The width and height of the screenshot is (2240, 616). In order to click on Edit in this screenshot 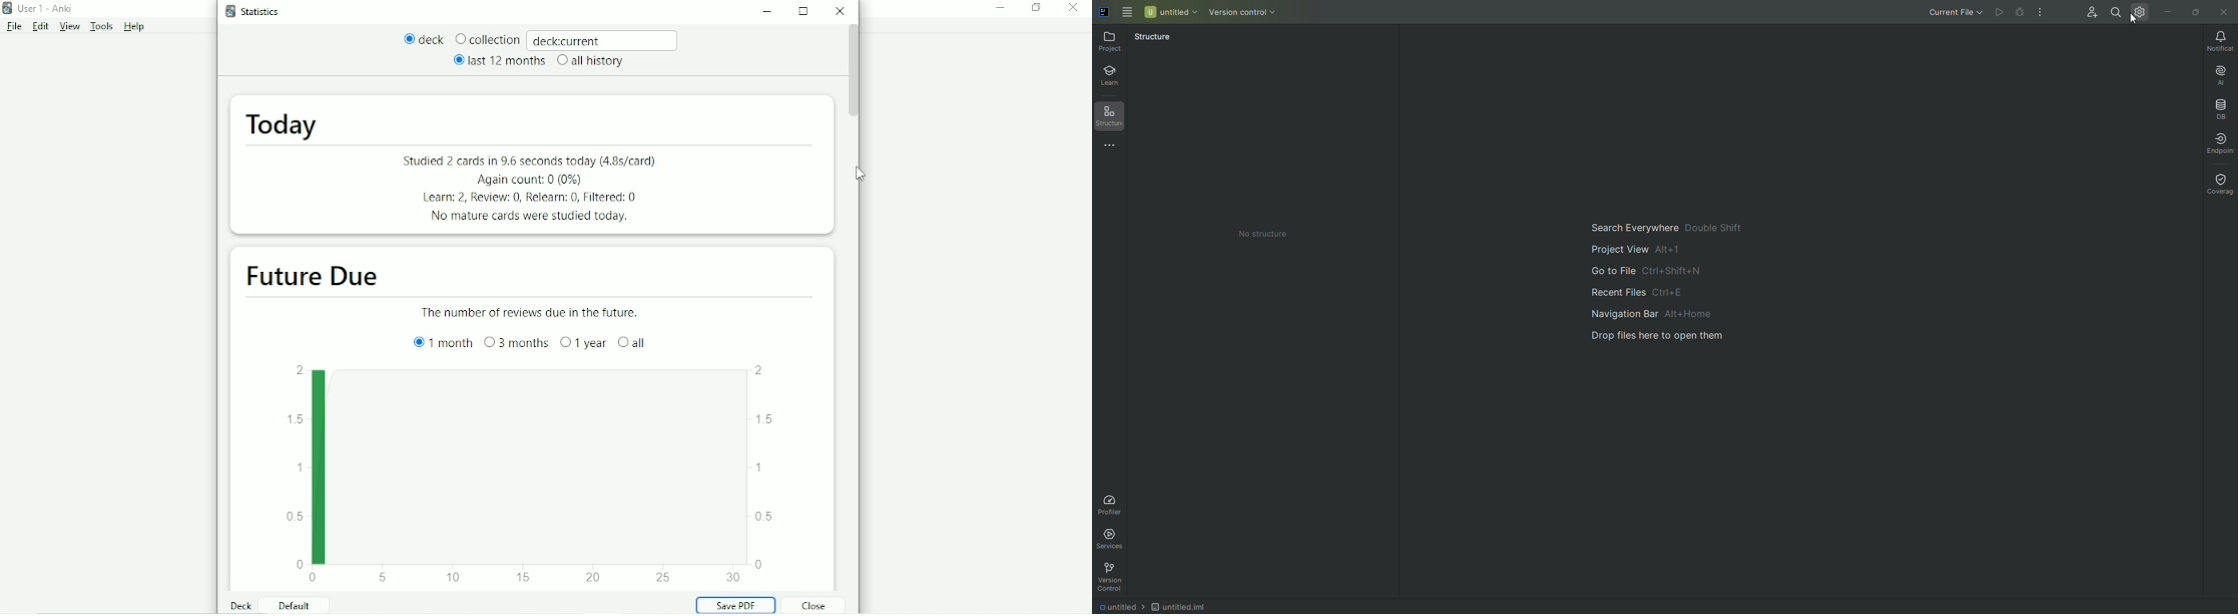, I will do `click(41, 27)`.